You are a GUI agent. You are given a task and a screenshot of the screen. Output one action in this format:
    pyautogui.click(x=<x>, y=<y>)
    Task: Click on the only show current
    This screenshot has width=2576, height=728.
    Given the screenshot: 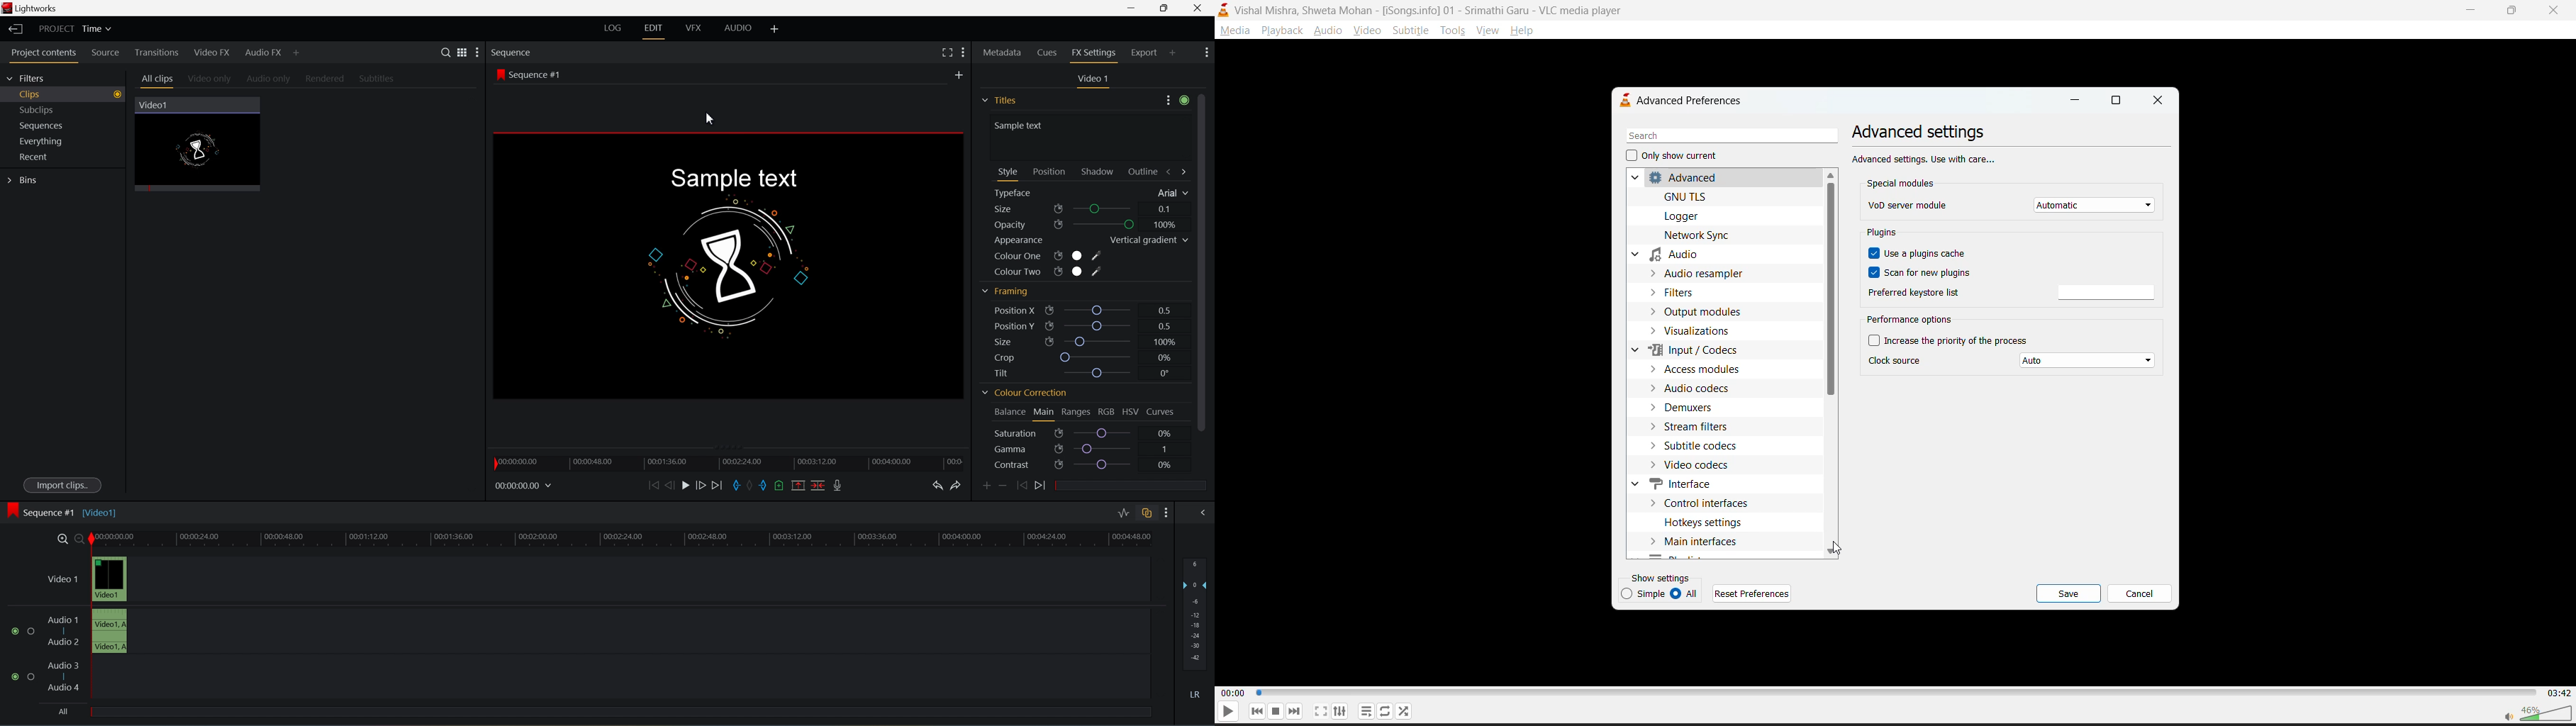 What is the action you would take?
    pyautogui.click(x=1675, y=158)
    